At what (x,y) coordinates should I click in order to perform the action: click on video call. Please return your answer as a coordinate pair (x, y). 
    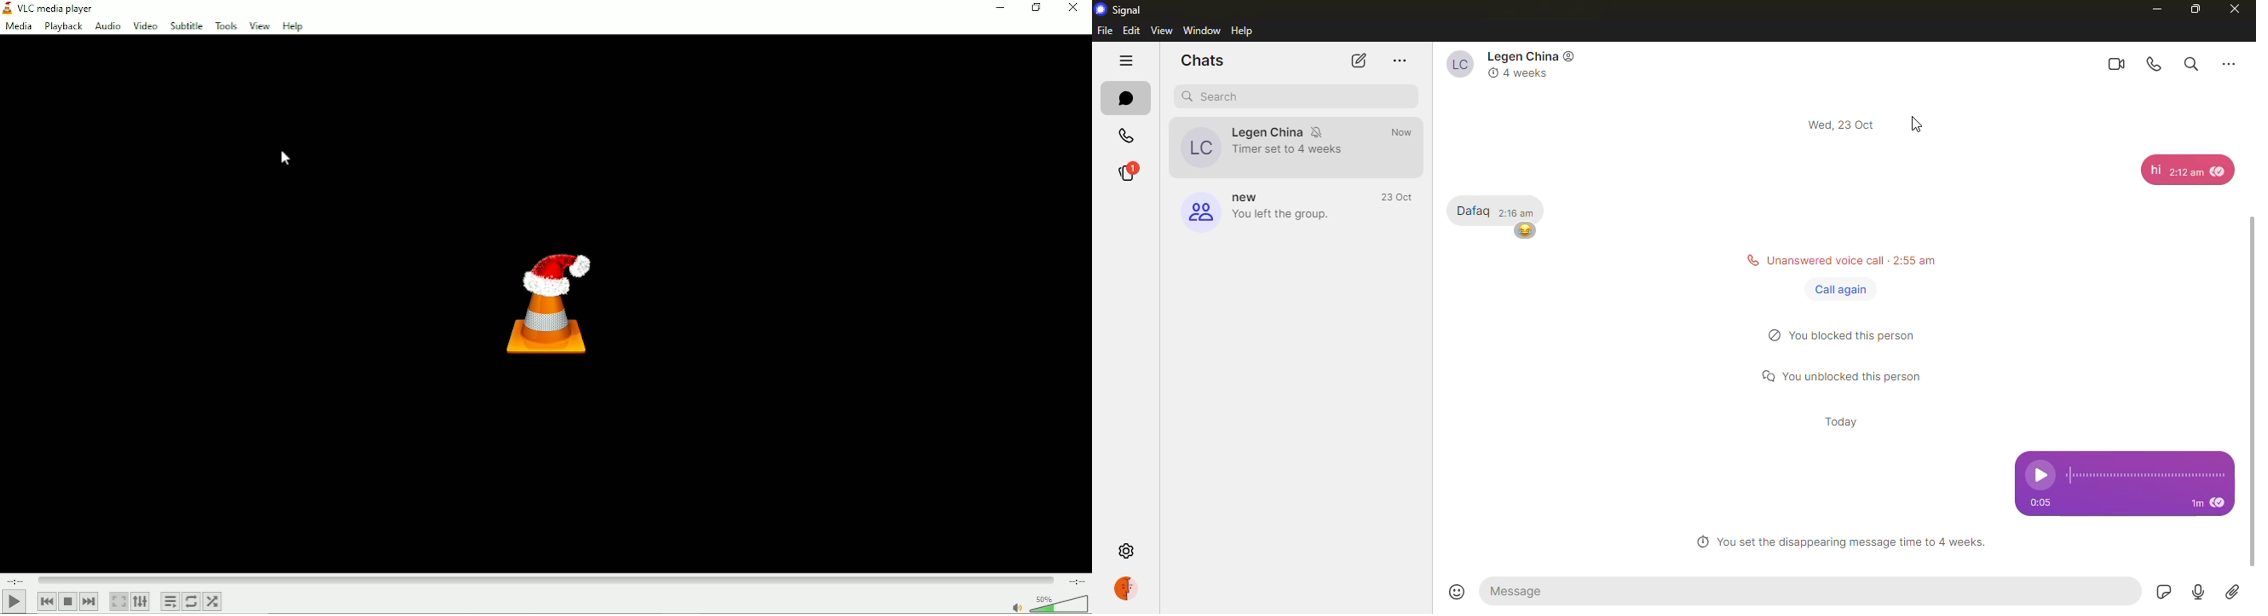
    Looking at the image, I should click on (2116, 63).